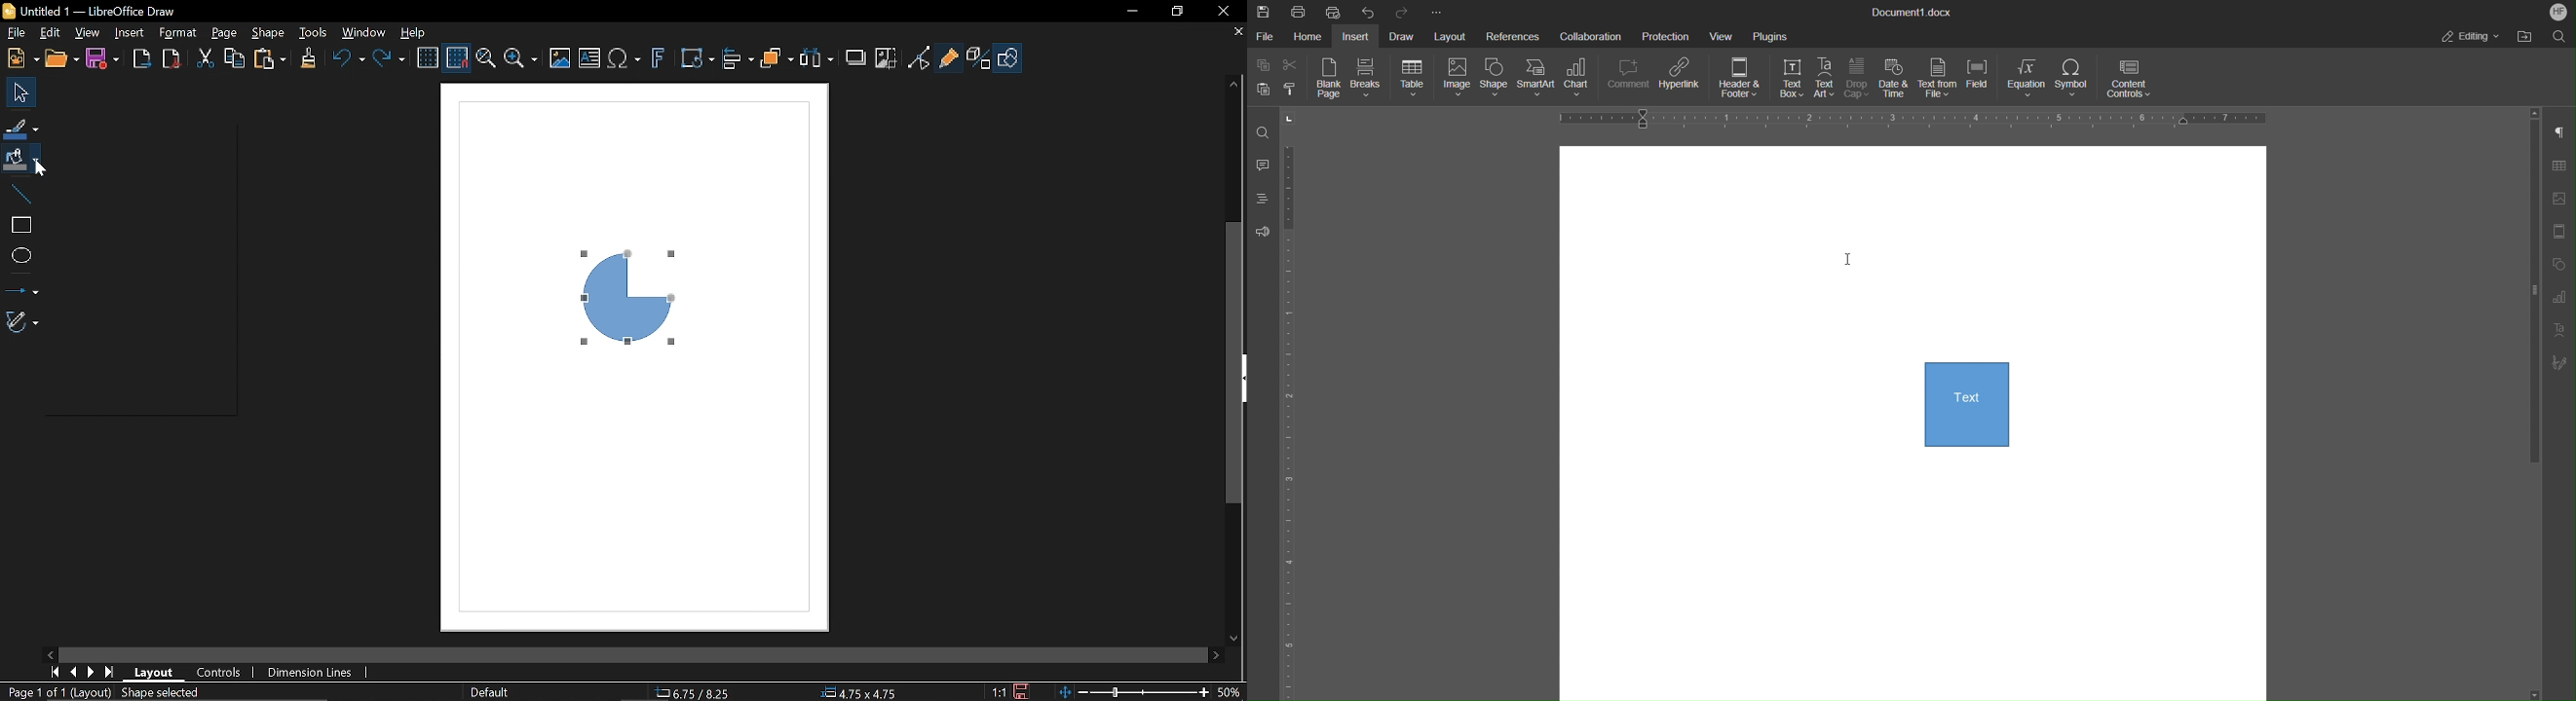 This screenshot has width=2576, height=728. I want to click on open, so click(61, 58).